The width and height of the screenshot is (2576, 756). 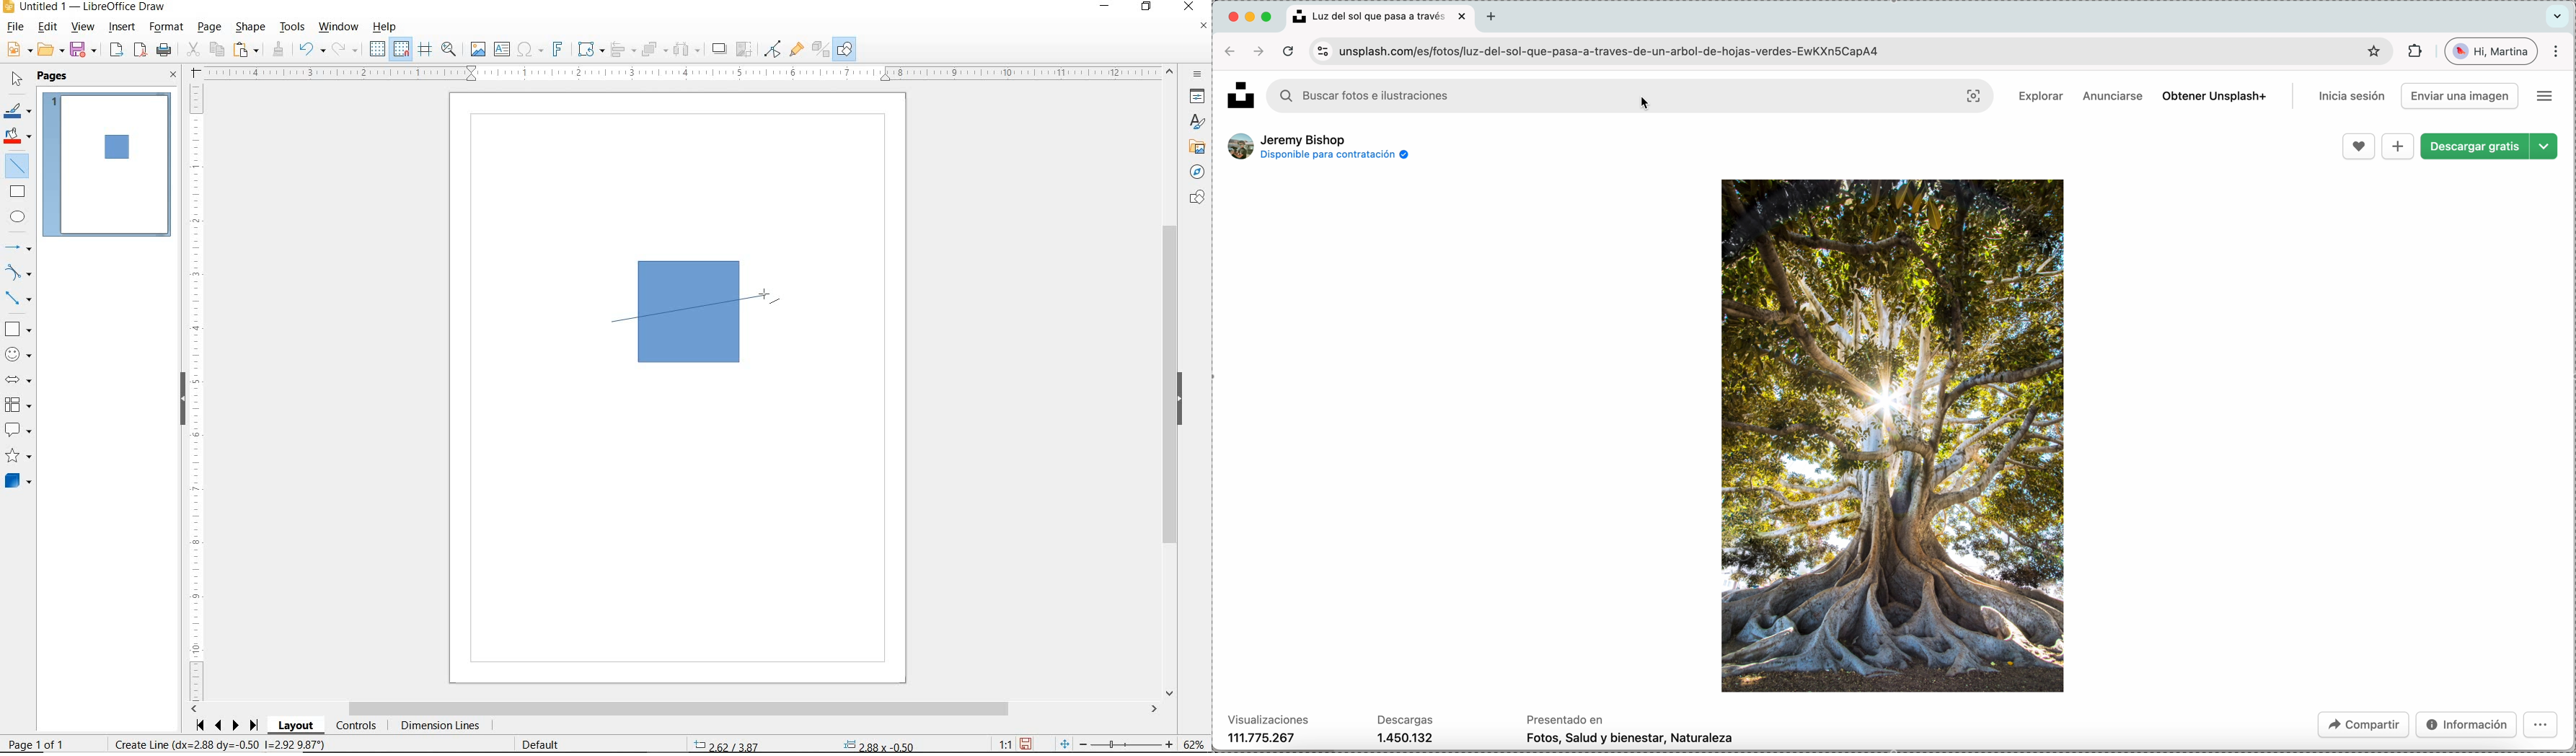 I want to click on EXPORT, so click(x=117, y=51).